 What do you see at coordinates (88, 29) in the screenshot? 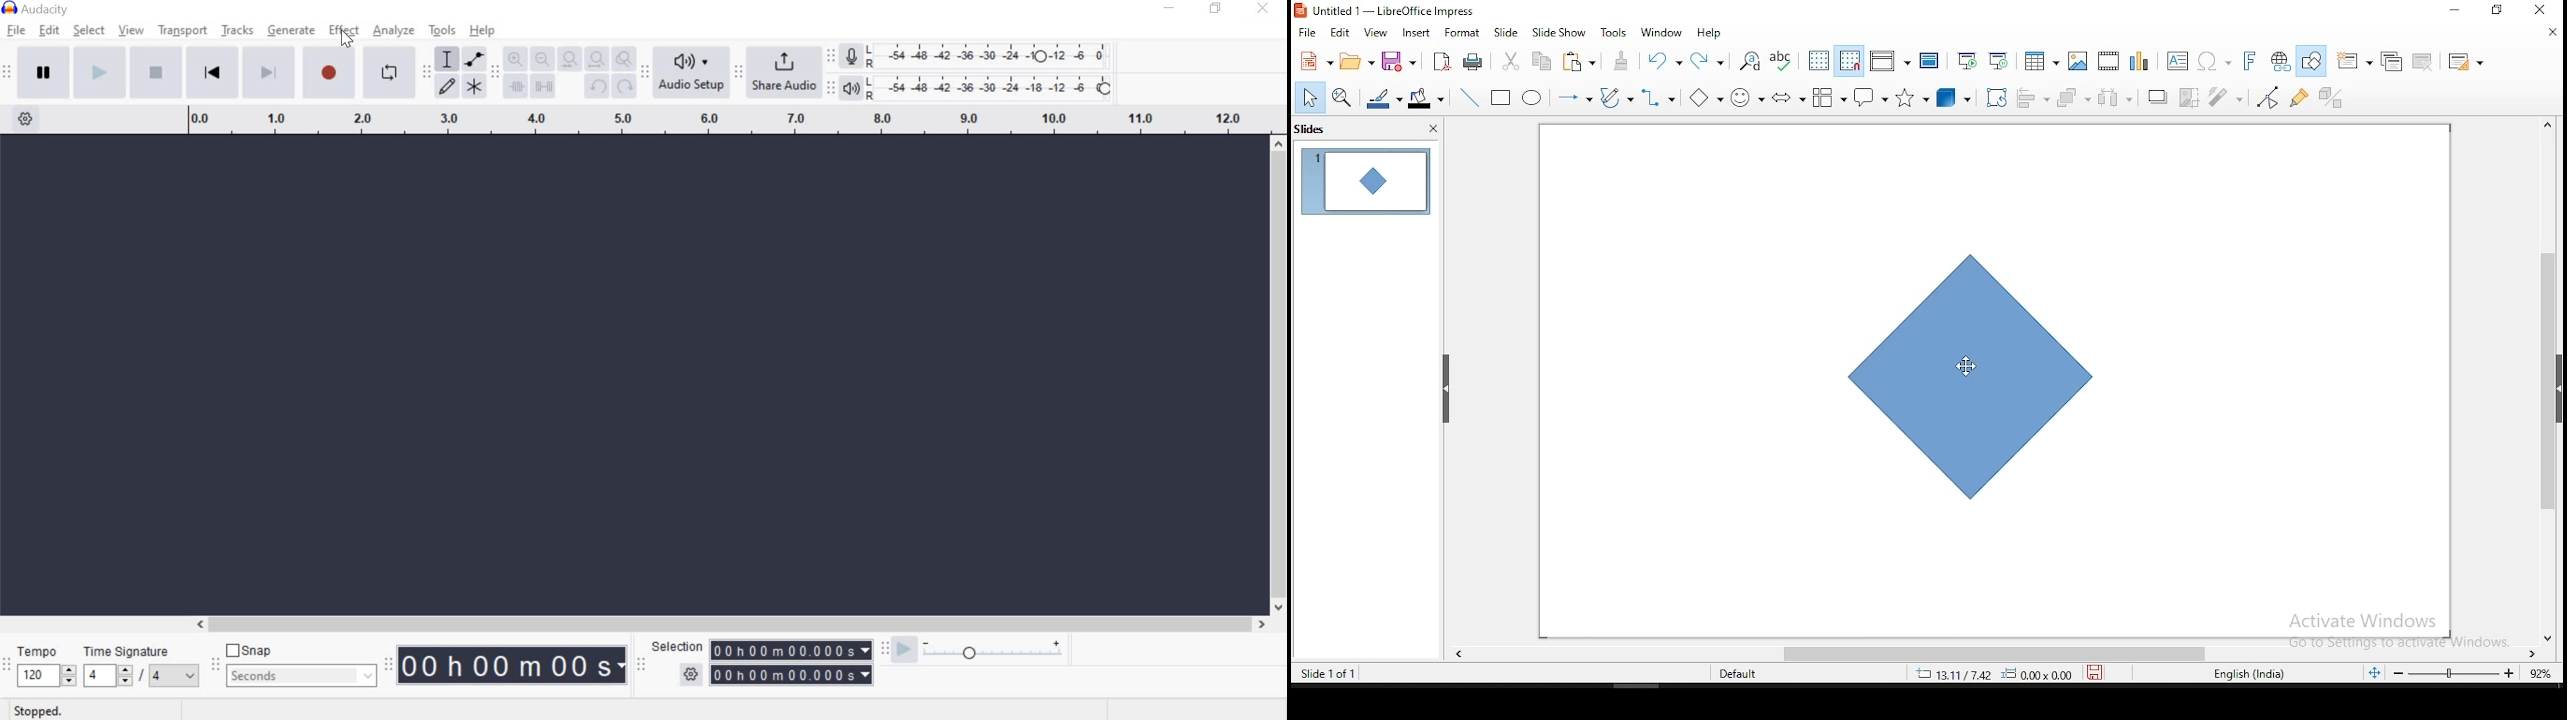
I see `select` at bounding box center [88, 29].